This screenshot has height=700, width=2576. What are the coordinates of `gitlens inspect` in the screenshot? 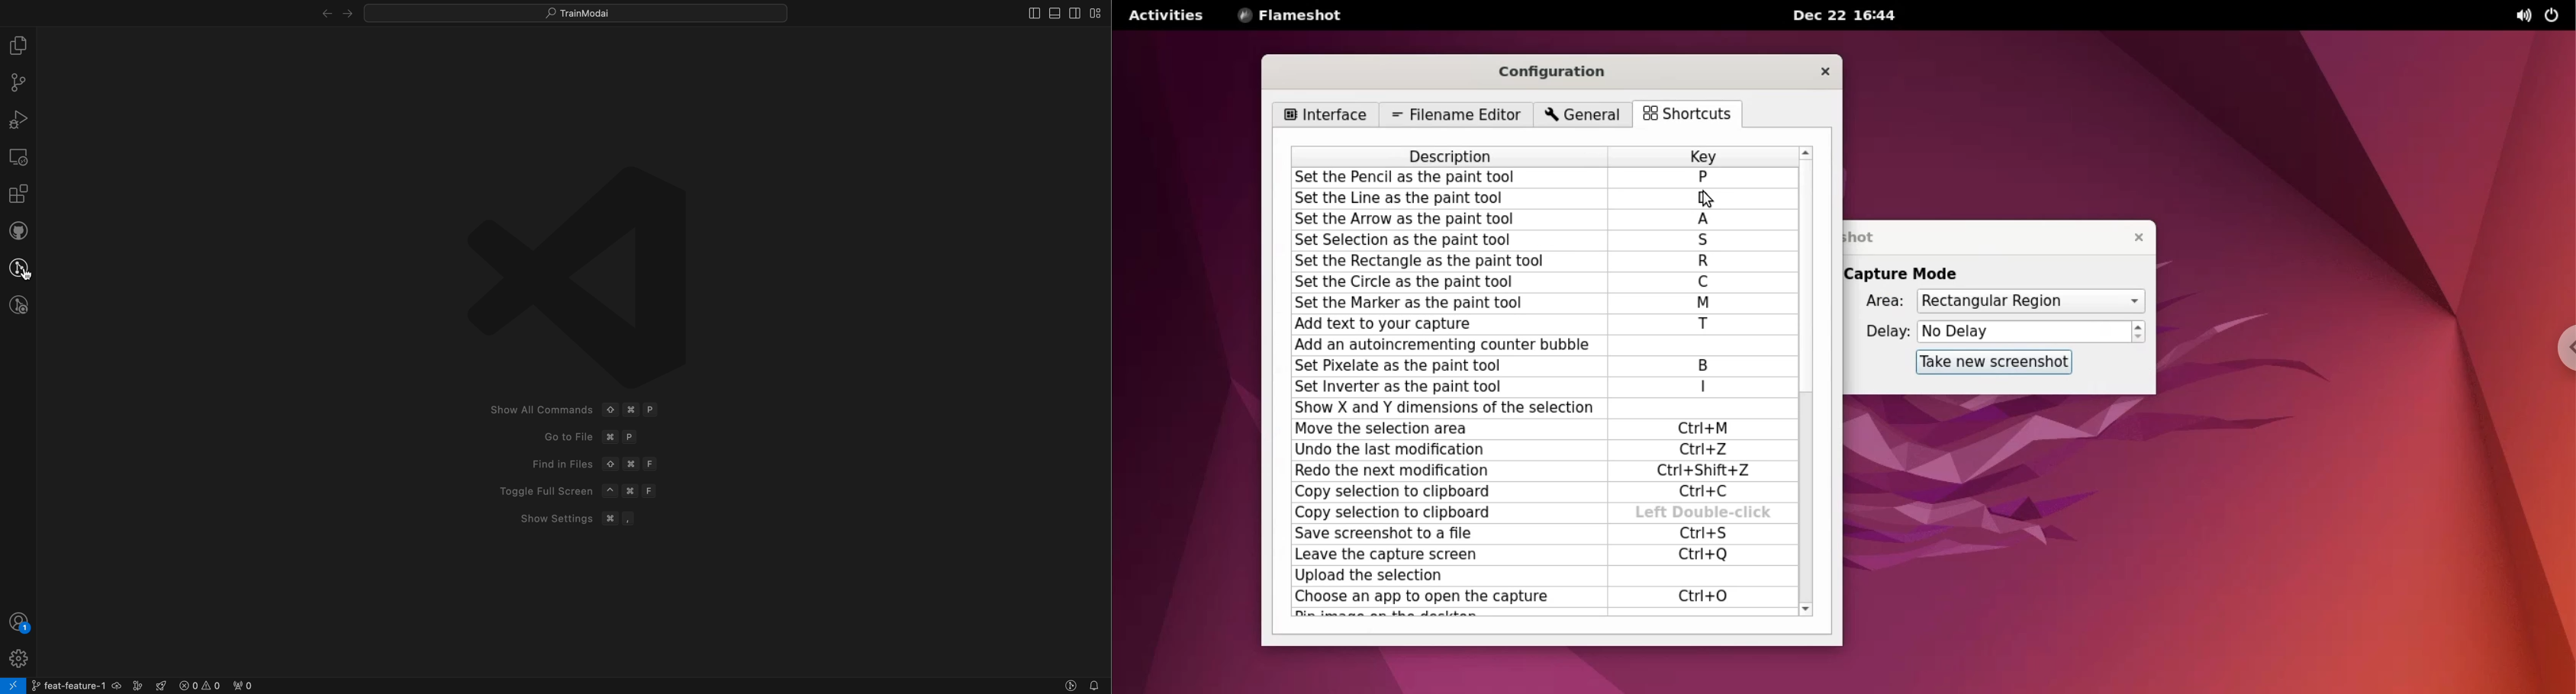 It's located at (20, 306).